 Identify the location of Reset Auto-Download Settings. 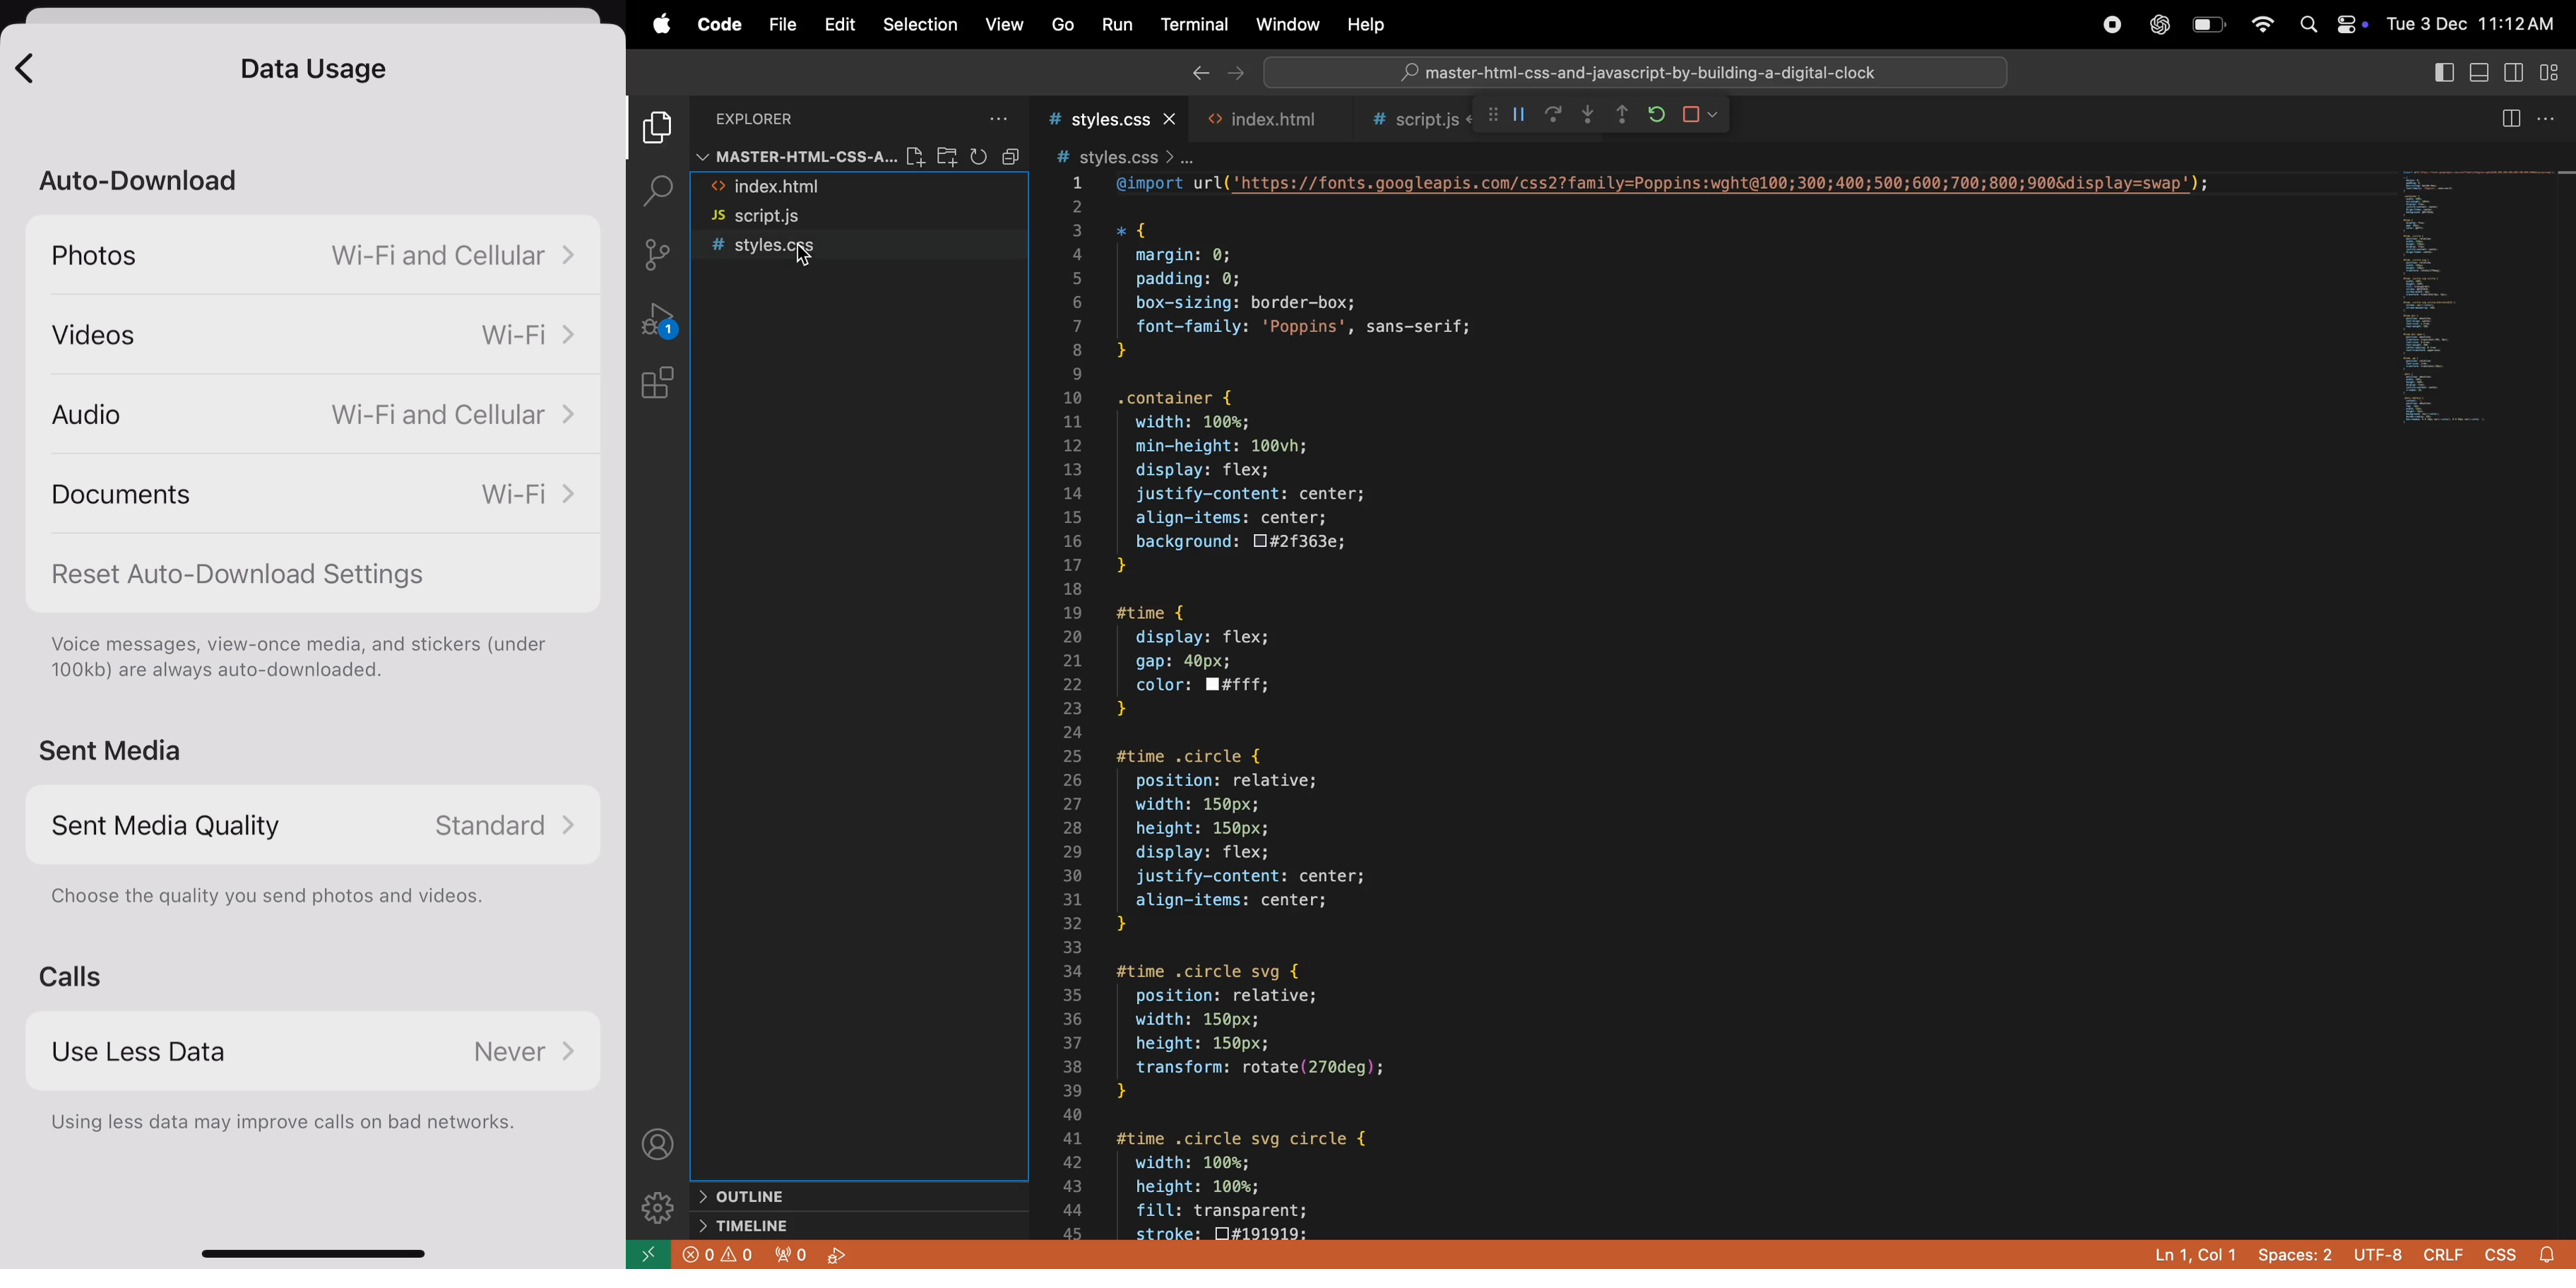
(234, 576).